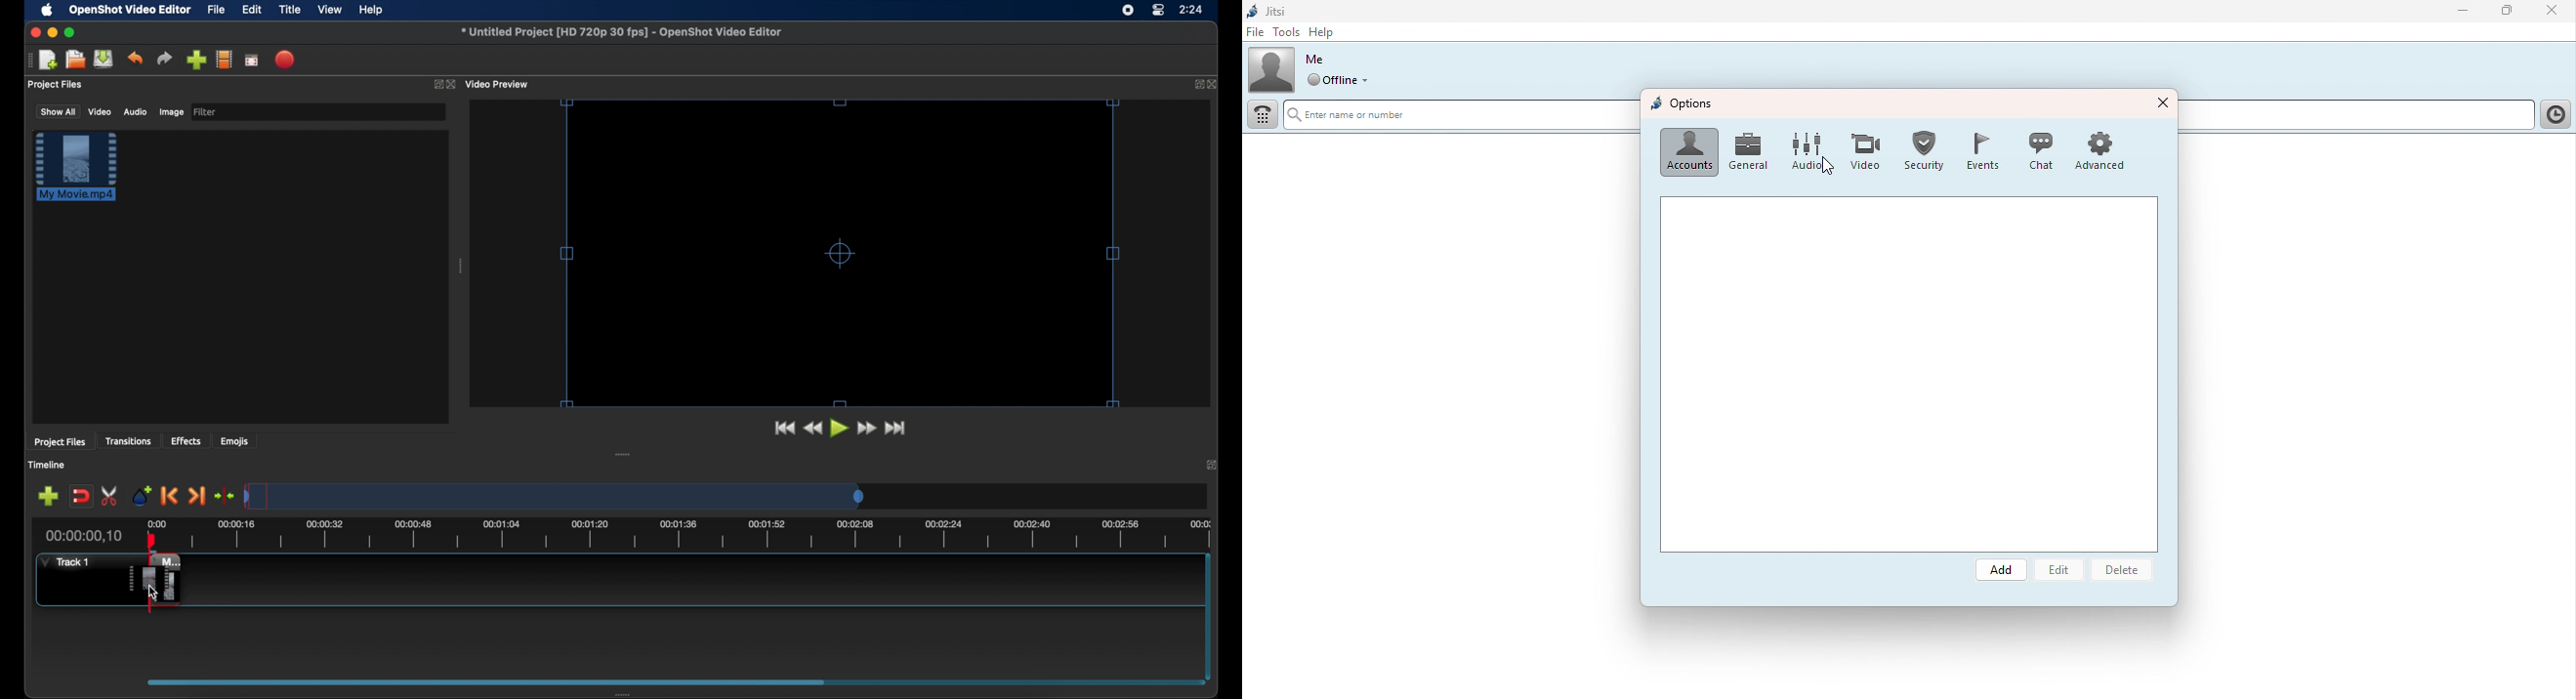 The height and width of the screenshot is (700, 2576). I want to click on Dial pad, so click(1265, 115).